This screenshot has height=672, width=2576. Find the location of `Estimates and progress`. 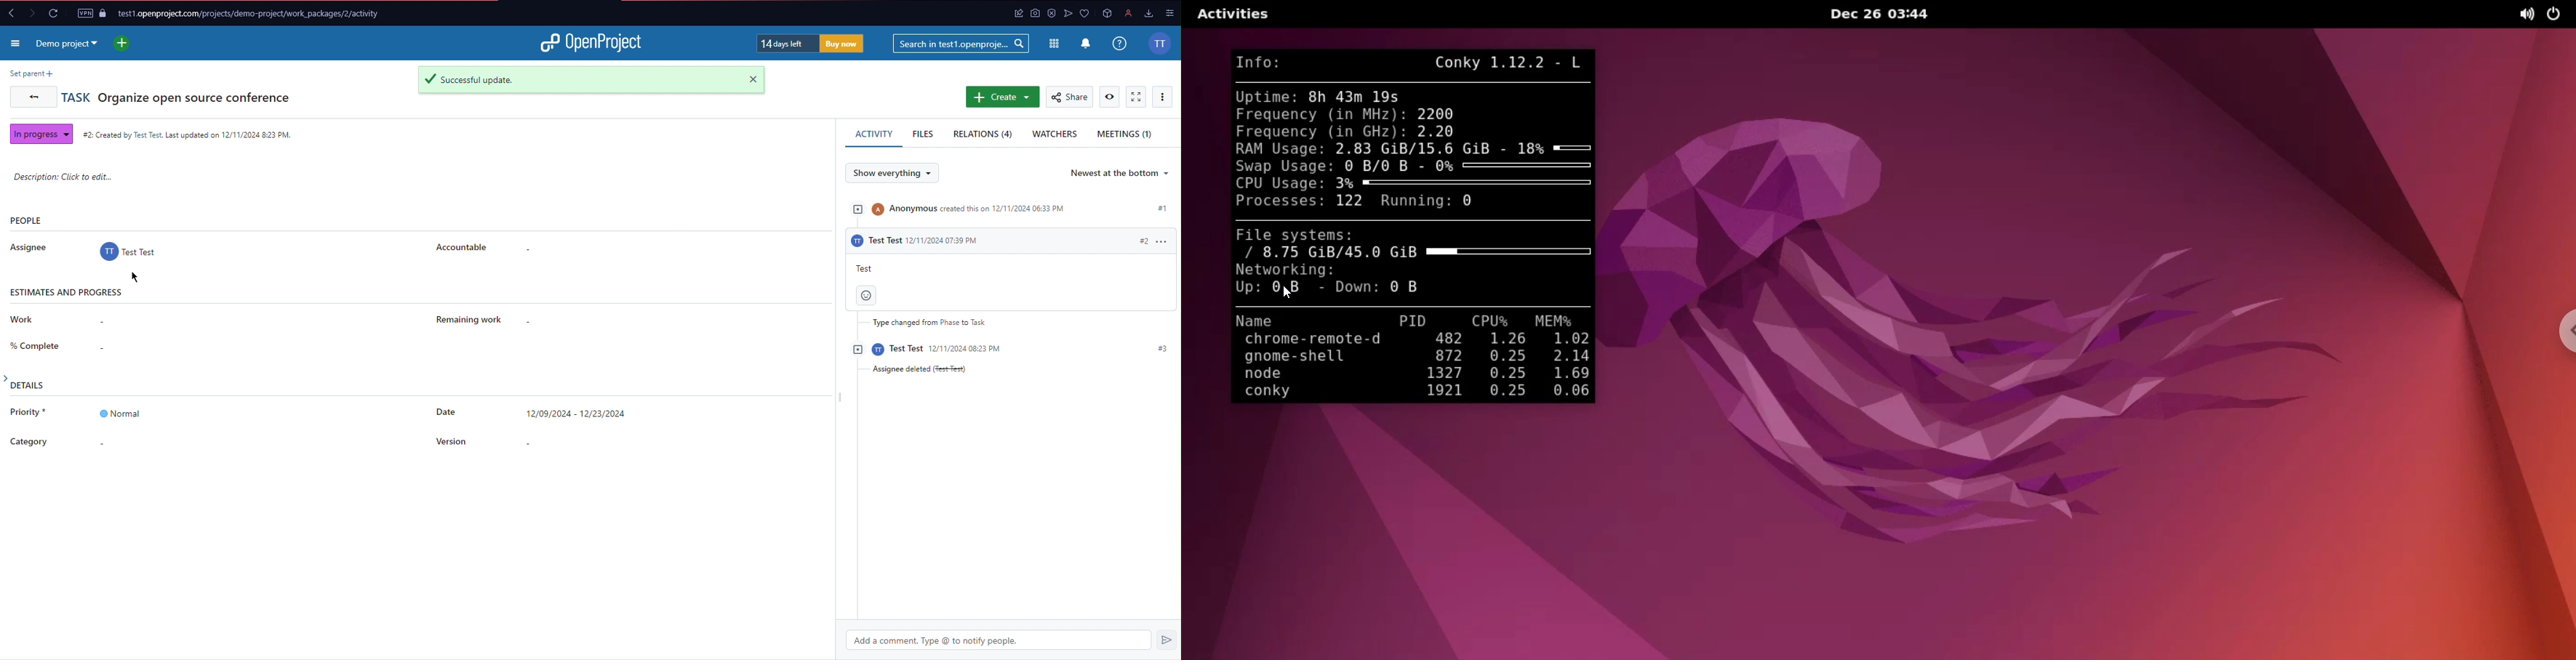

Estimates and progress is located at coordinates (67, 292).